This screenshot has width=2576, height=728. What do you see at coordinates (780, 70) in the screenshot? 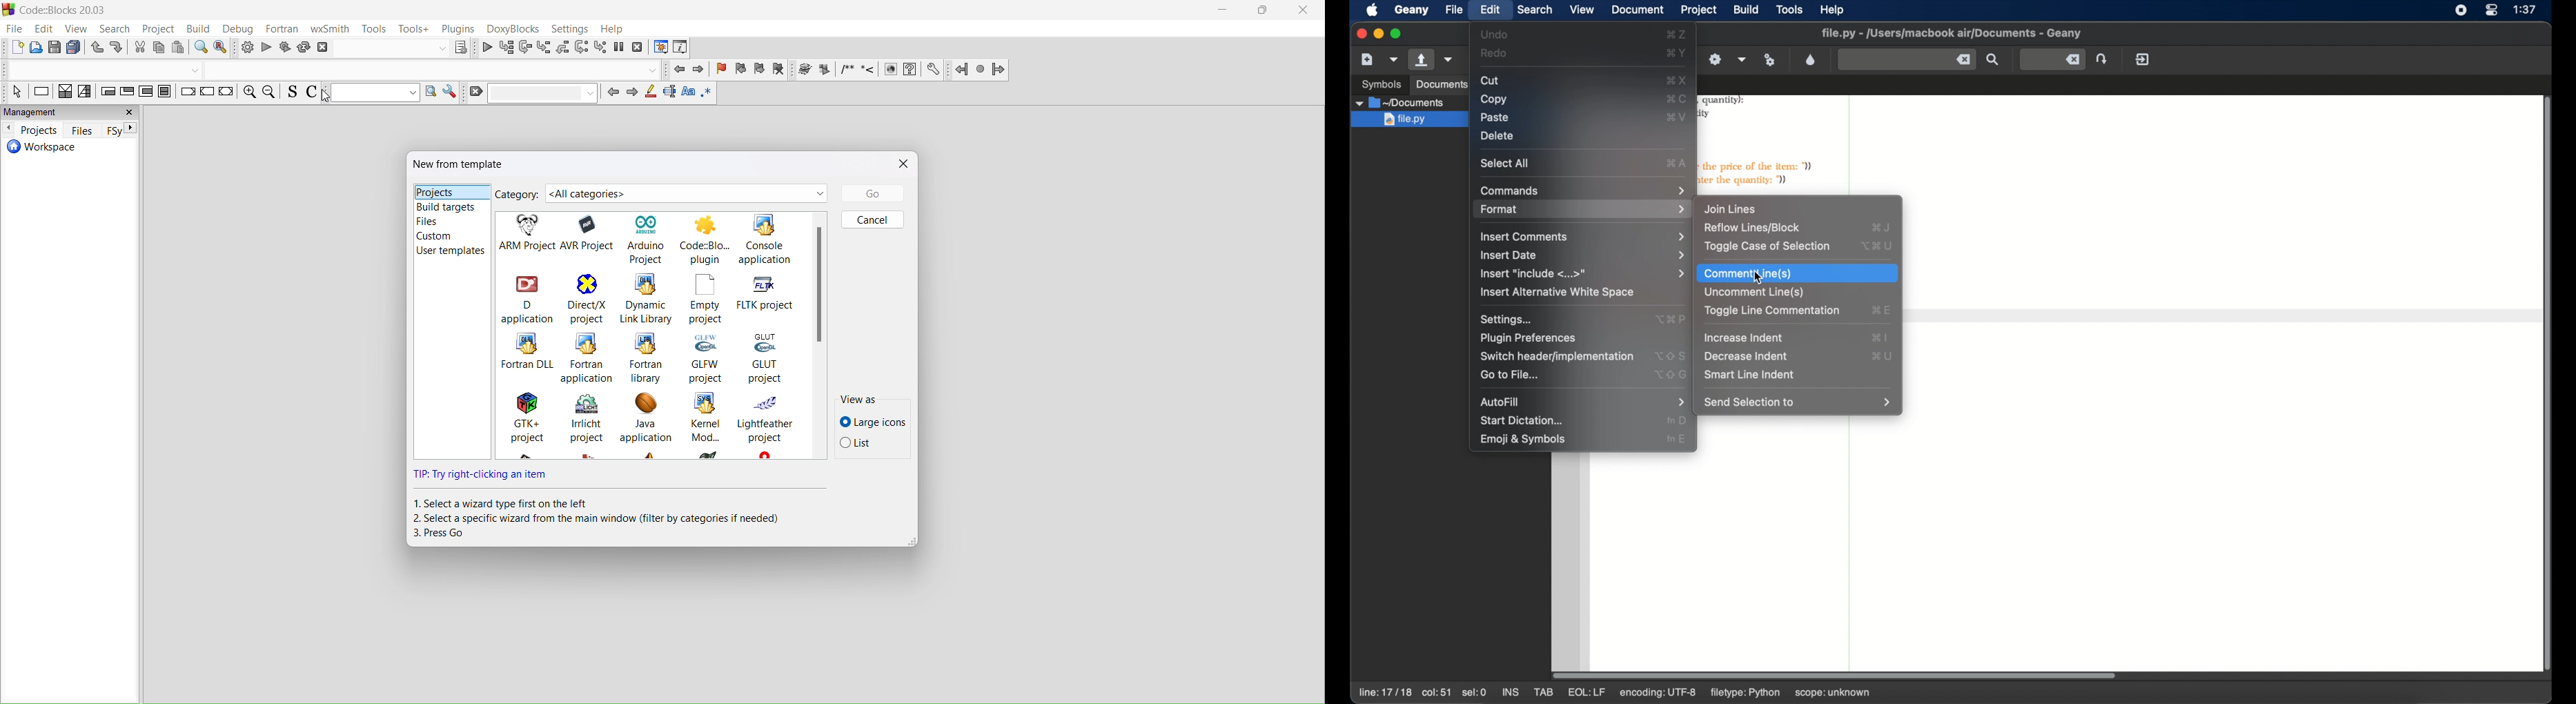
I see `clear bookmark` at bounding box center [780, 70].